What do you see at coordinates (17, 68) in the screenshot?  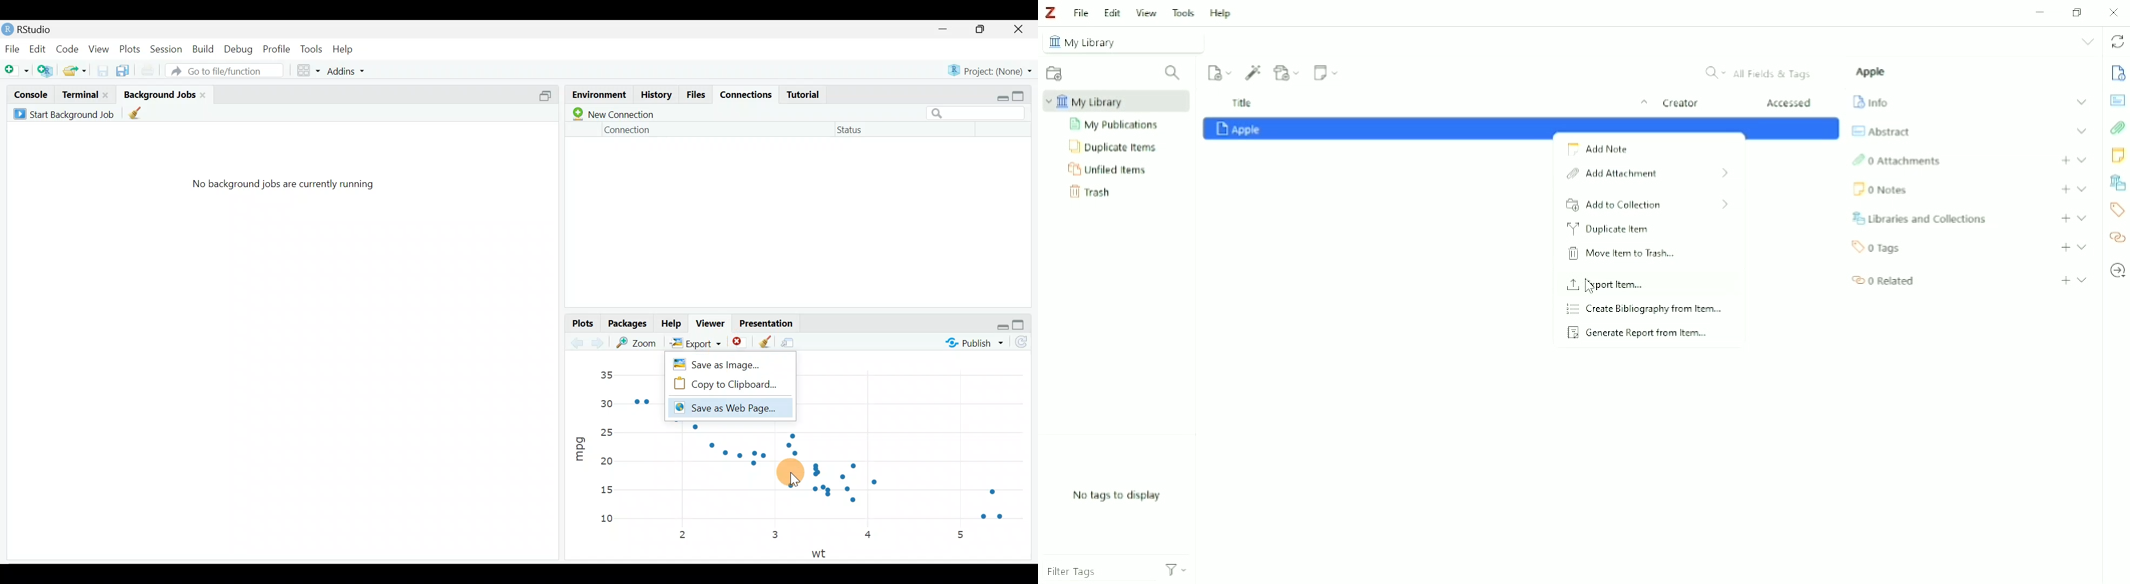 I see `New file` at bounding box center [17, 68].